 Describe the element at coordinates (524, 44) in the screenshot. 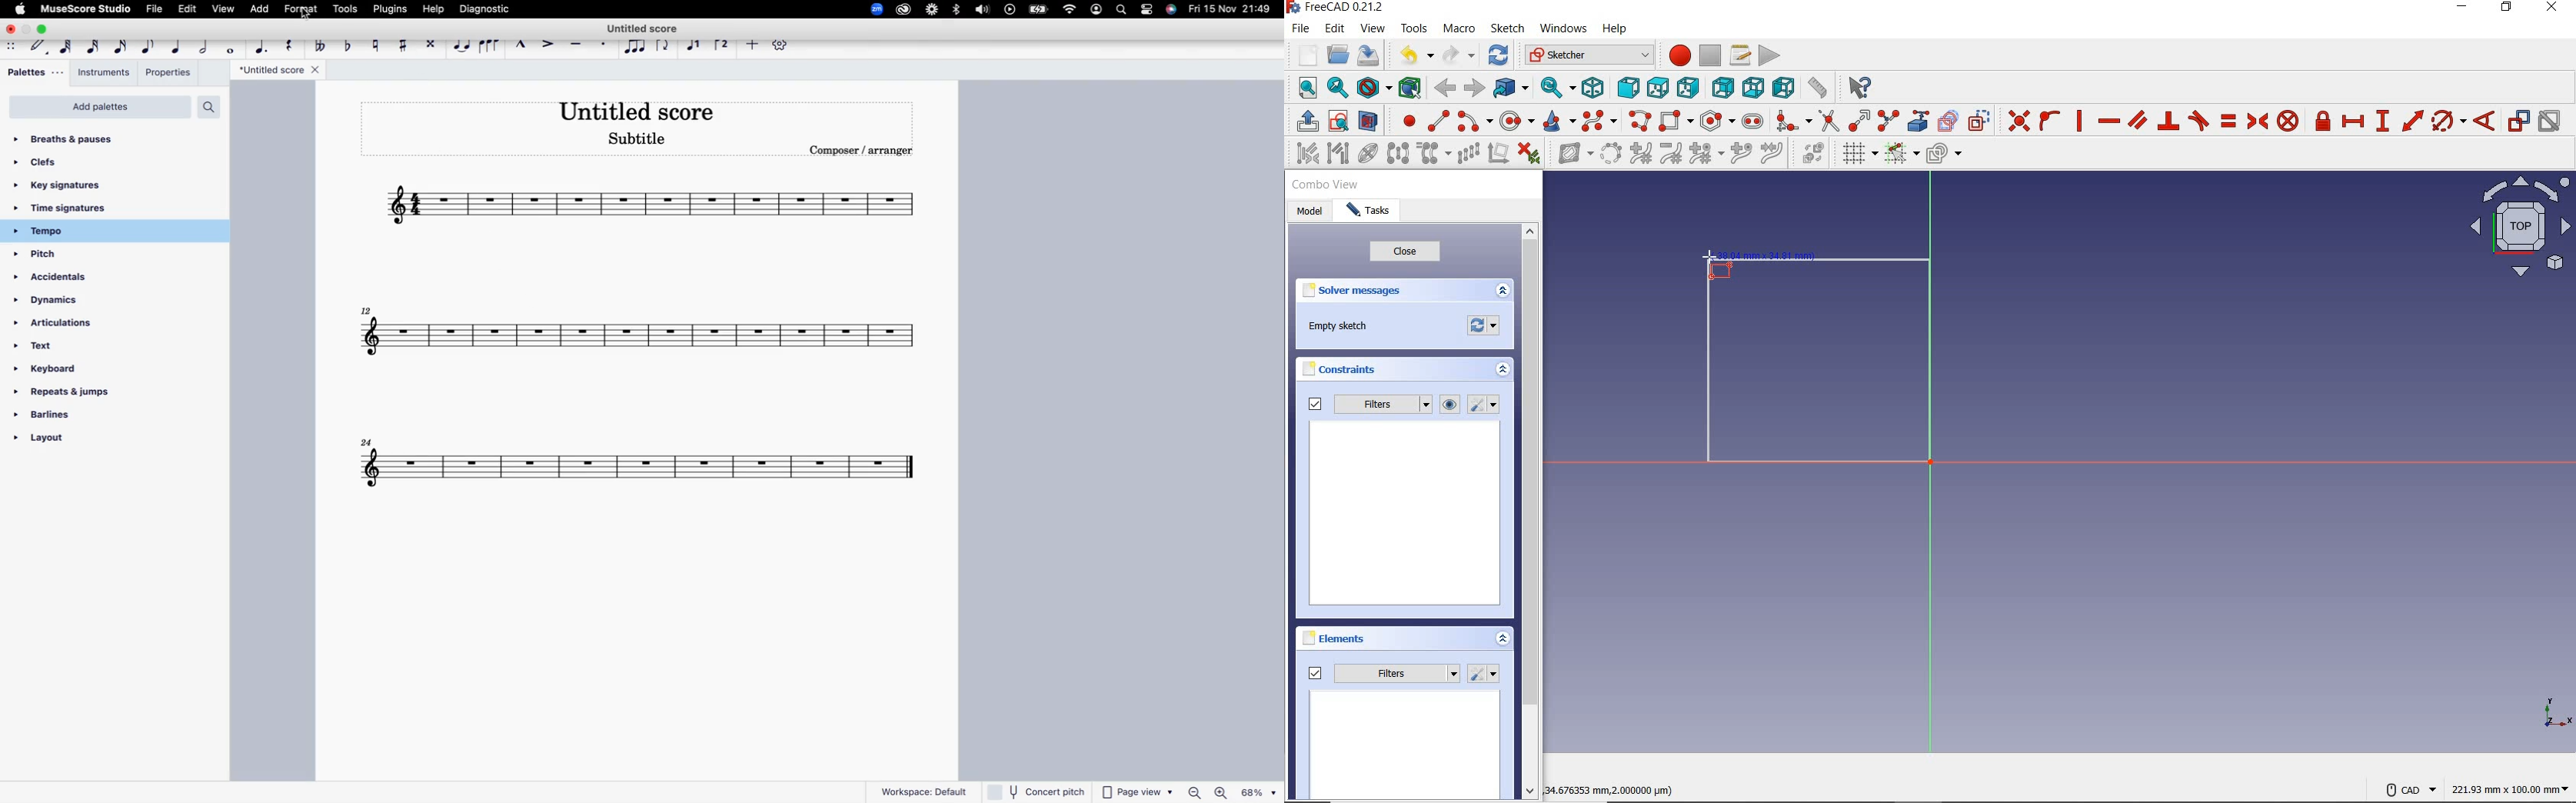

I see `marcato` at that location.